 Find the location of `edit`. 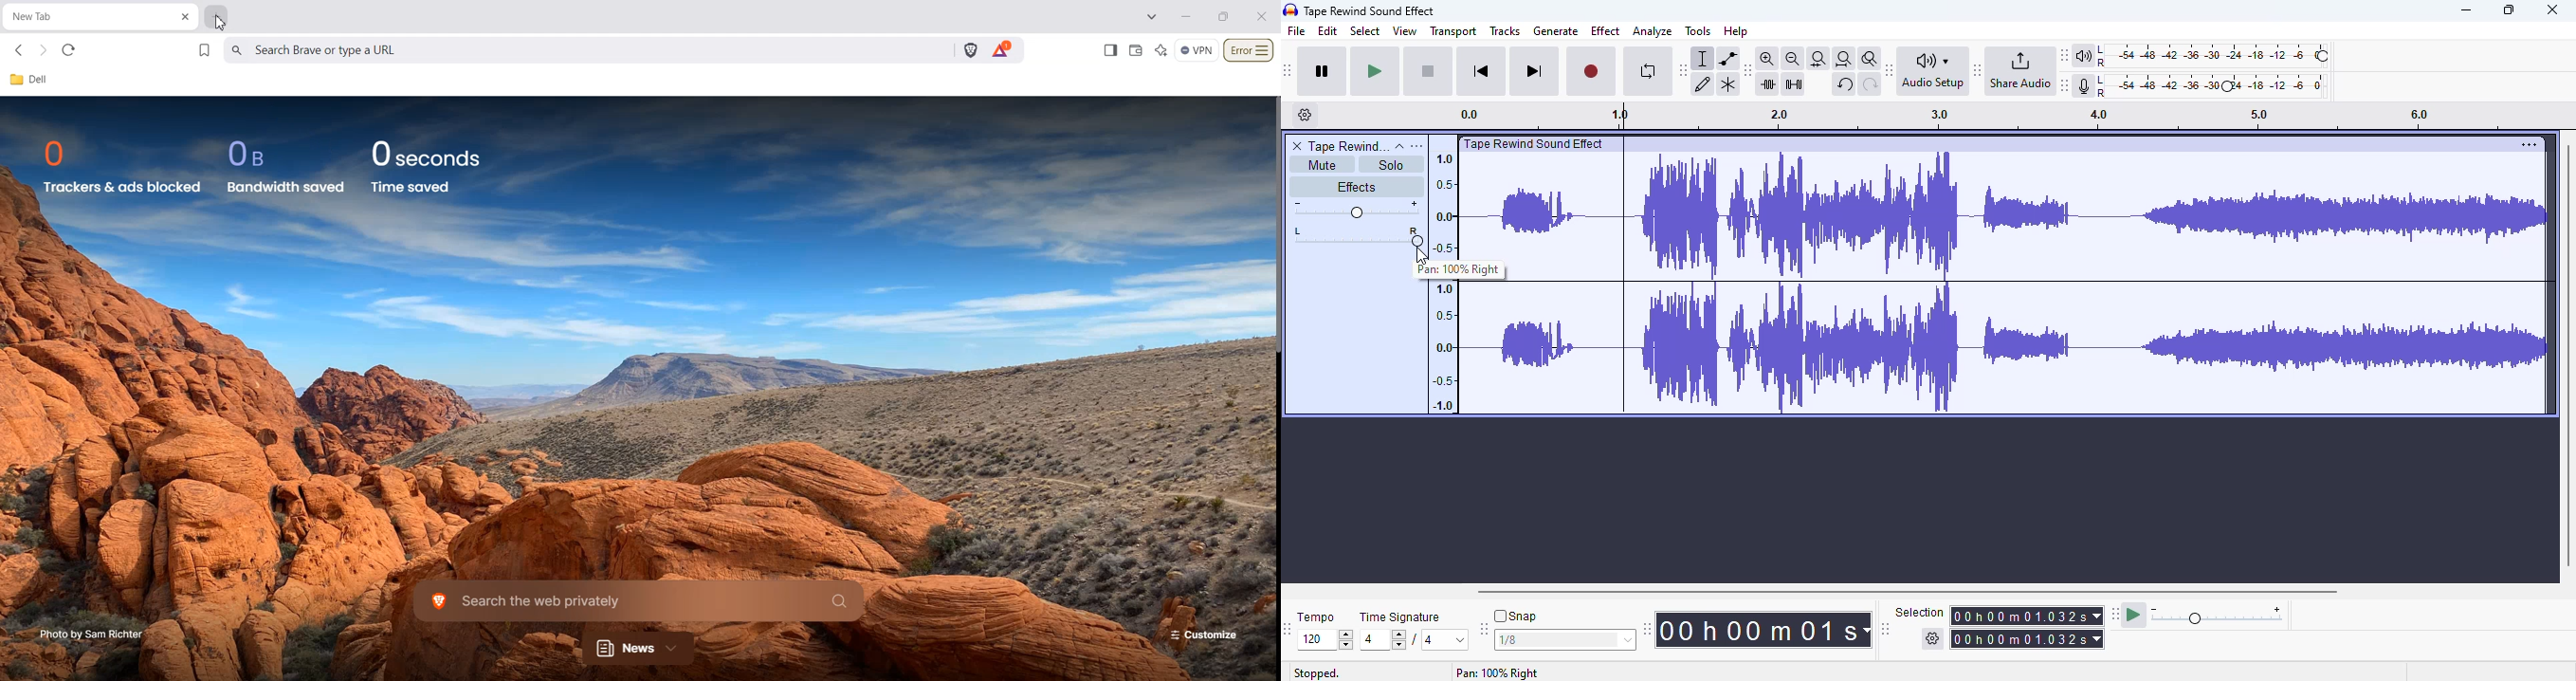

edit is located at coordinates (1327, 30).